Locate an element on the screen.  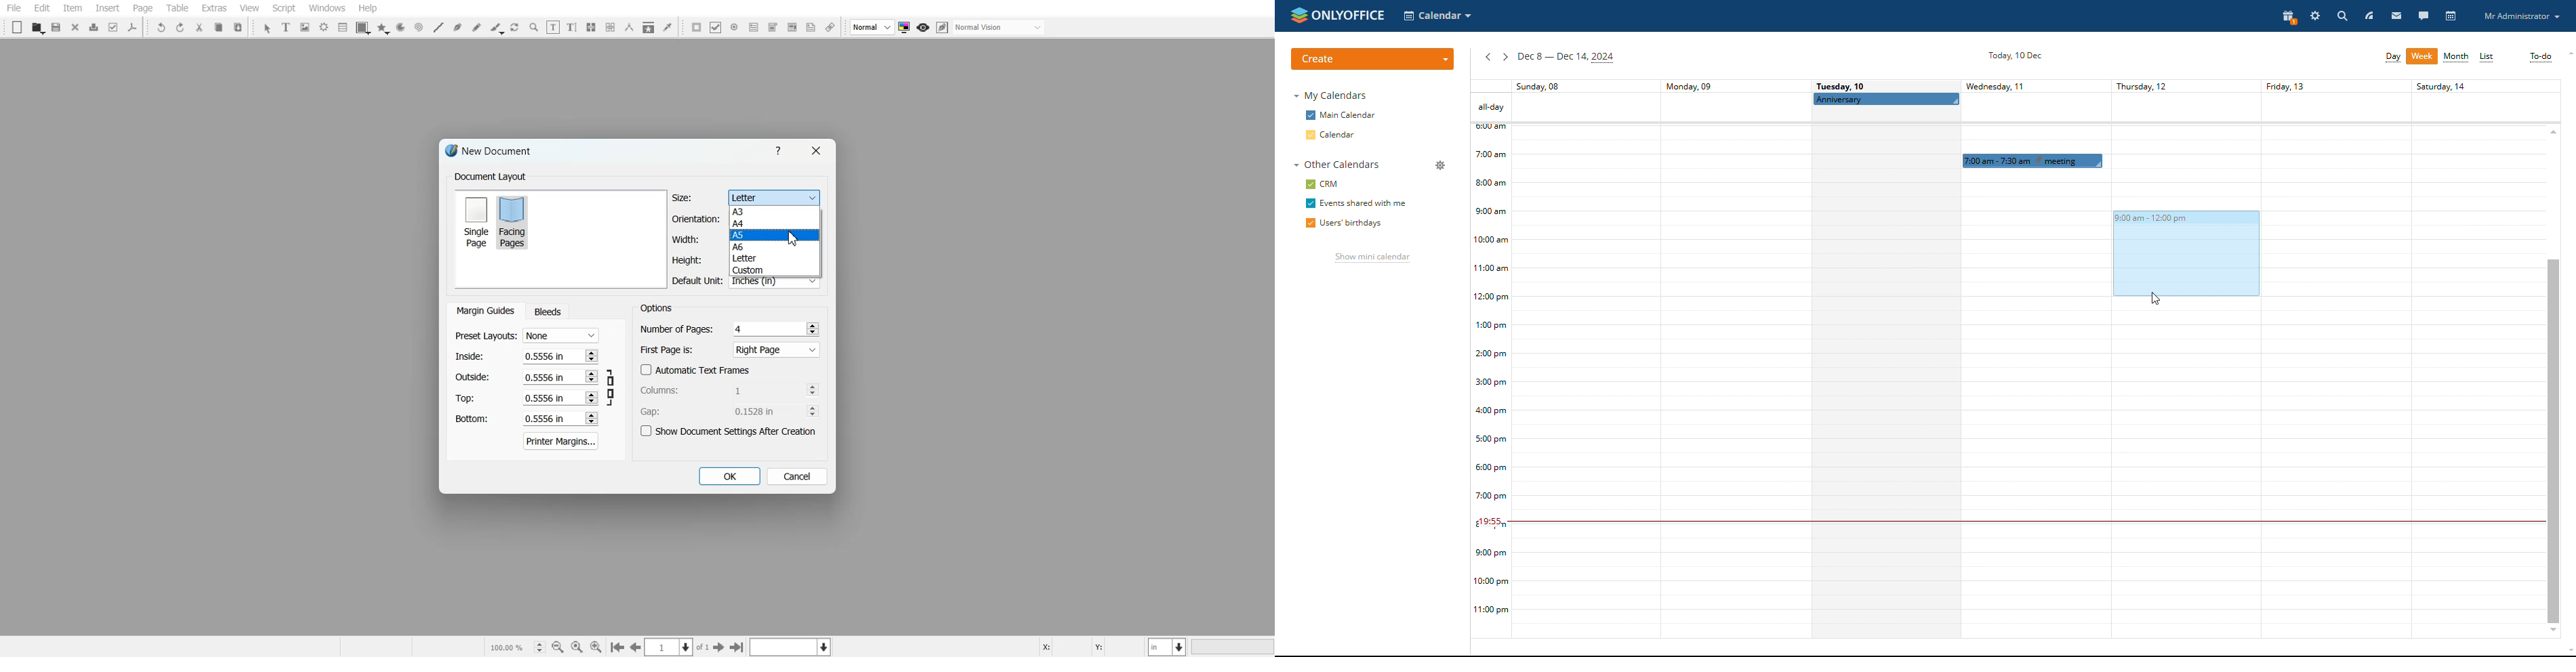
First Page is is located at coordinates (730, 349).